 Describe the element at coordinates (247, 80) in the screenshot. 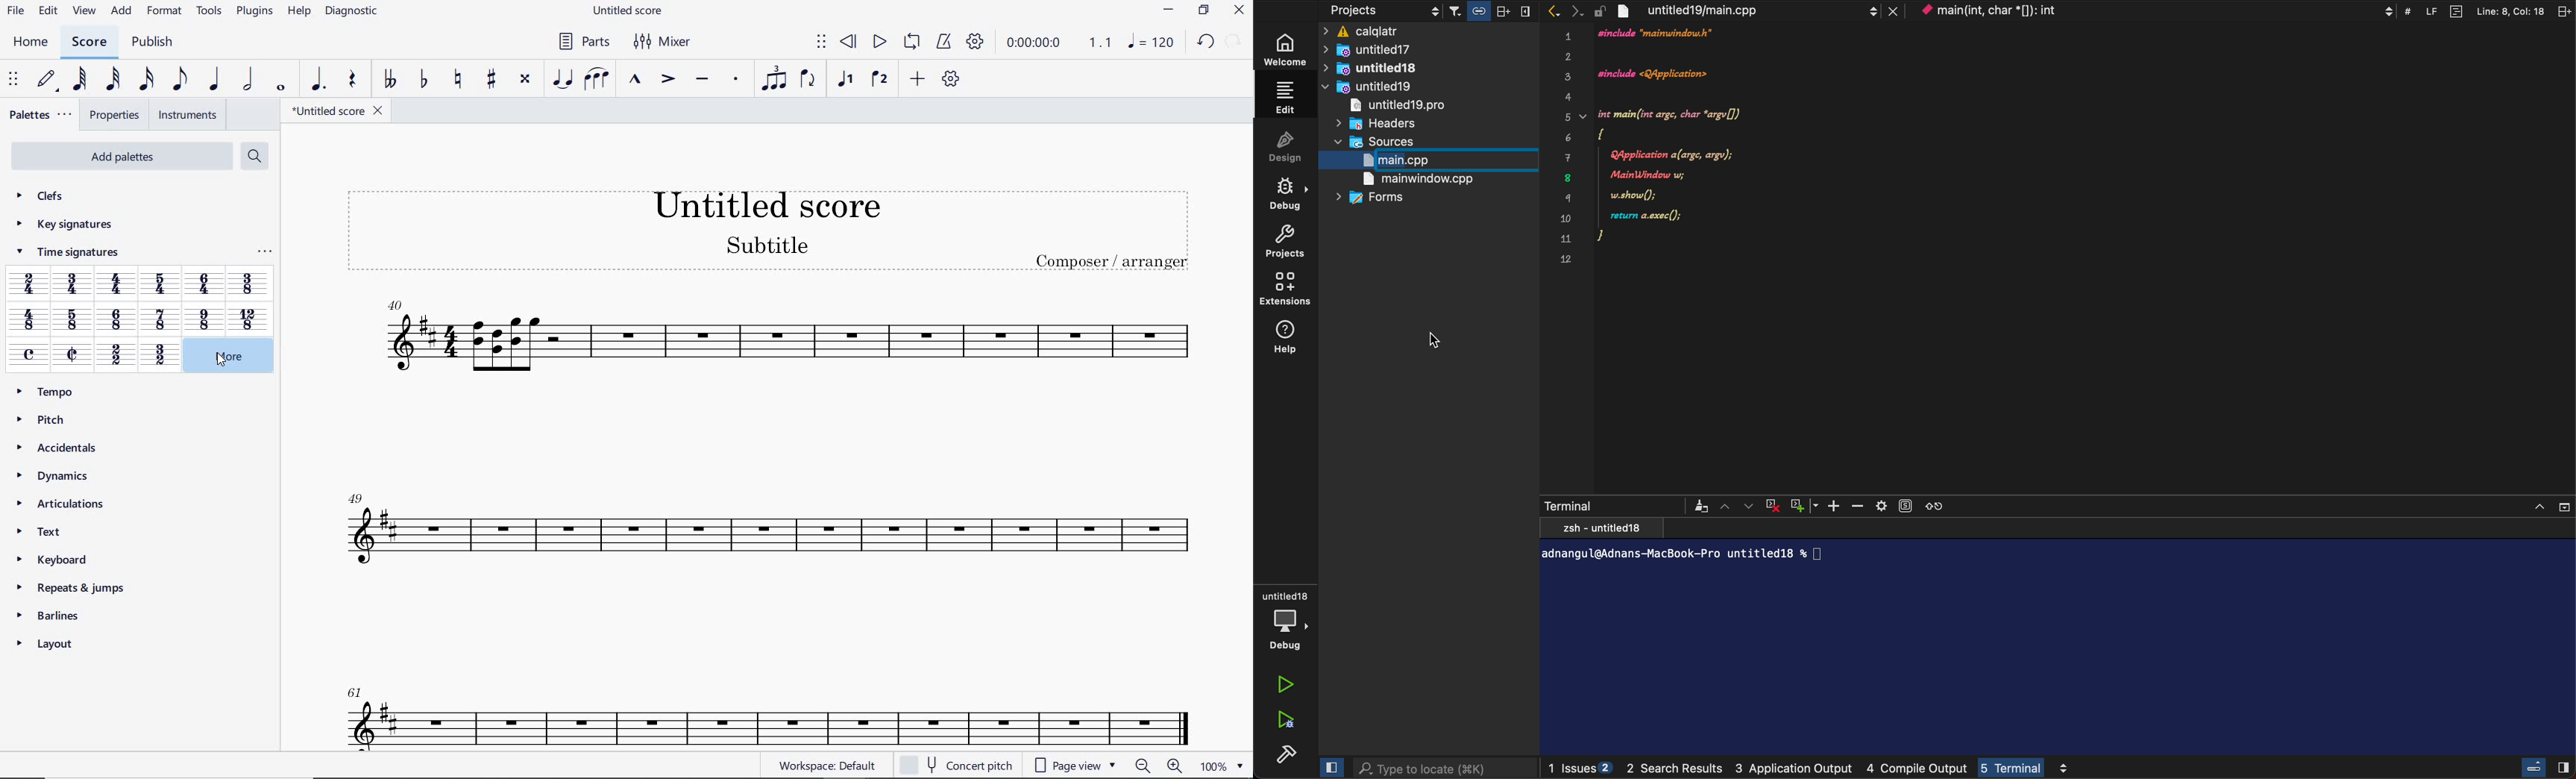

I see `HALF NOTE` at that location.